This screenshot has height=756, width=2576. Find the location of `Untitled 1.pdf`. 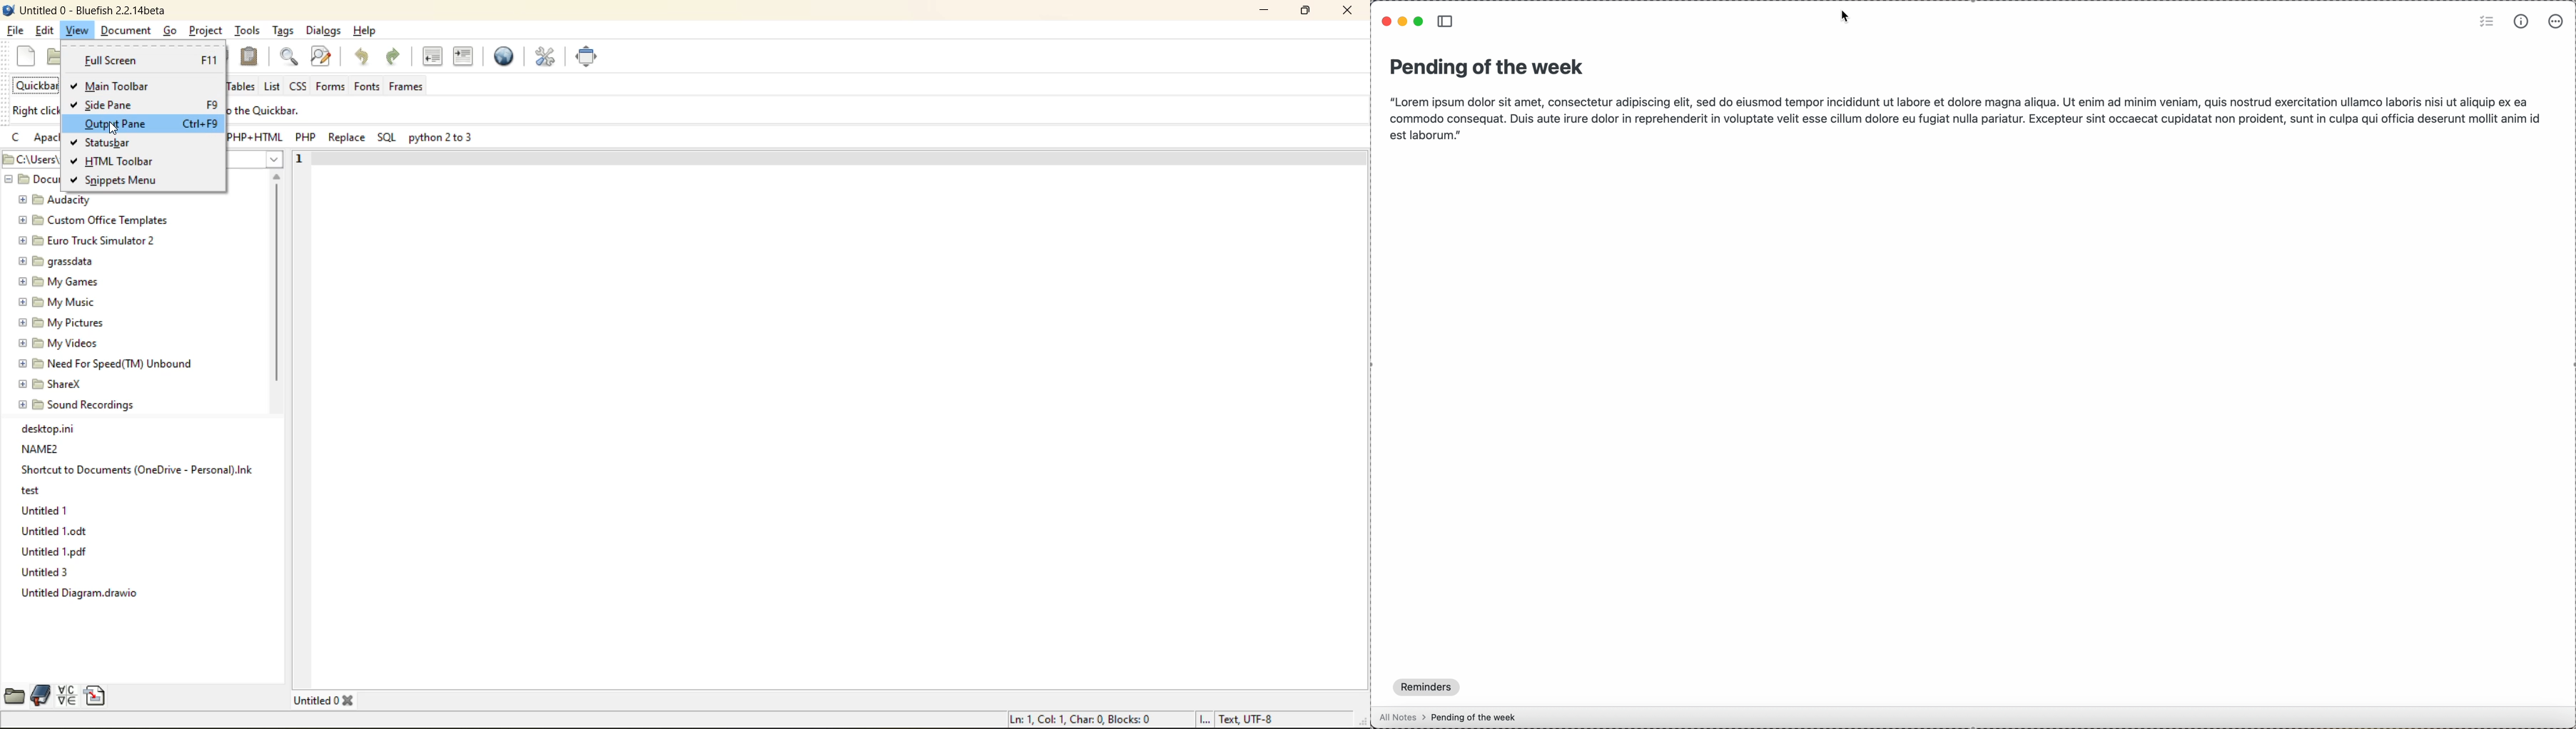

Untitled 1.pdf is located at coordinates (56, 551).